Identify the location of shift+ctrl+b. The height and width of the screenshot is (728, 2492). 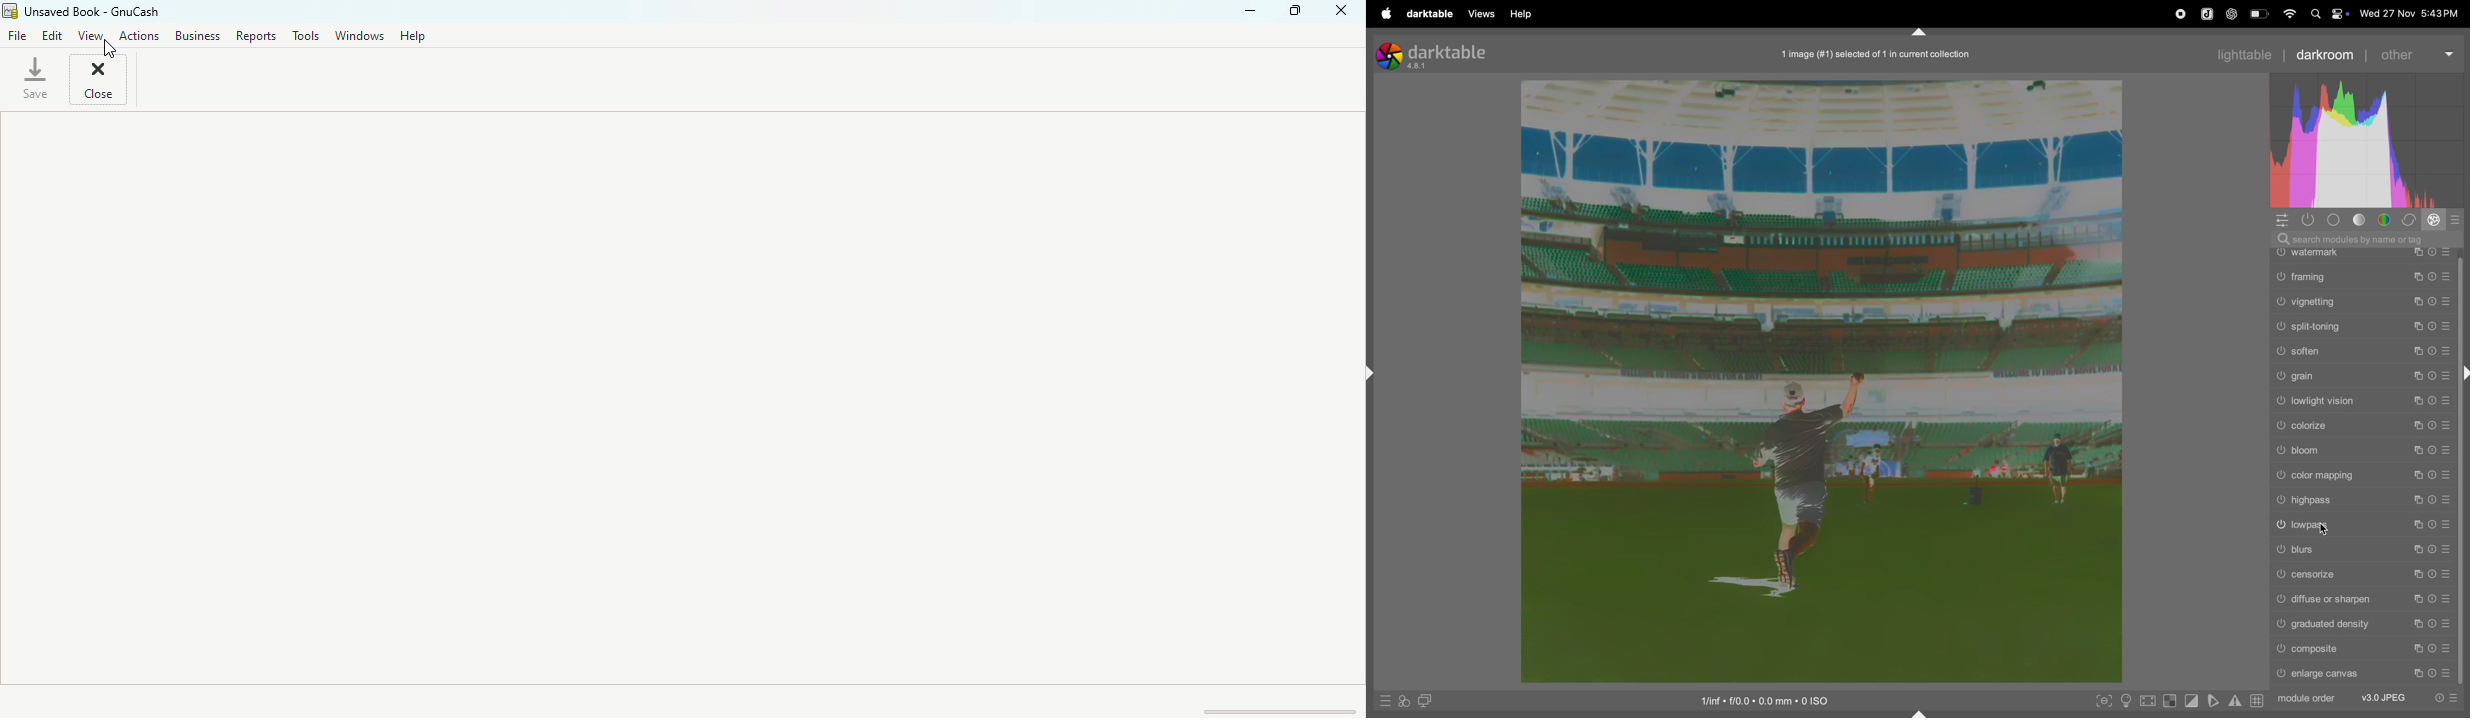
(1920, 713).